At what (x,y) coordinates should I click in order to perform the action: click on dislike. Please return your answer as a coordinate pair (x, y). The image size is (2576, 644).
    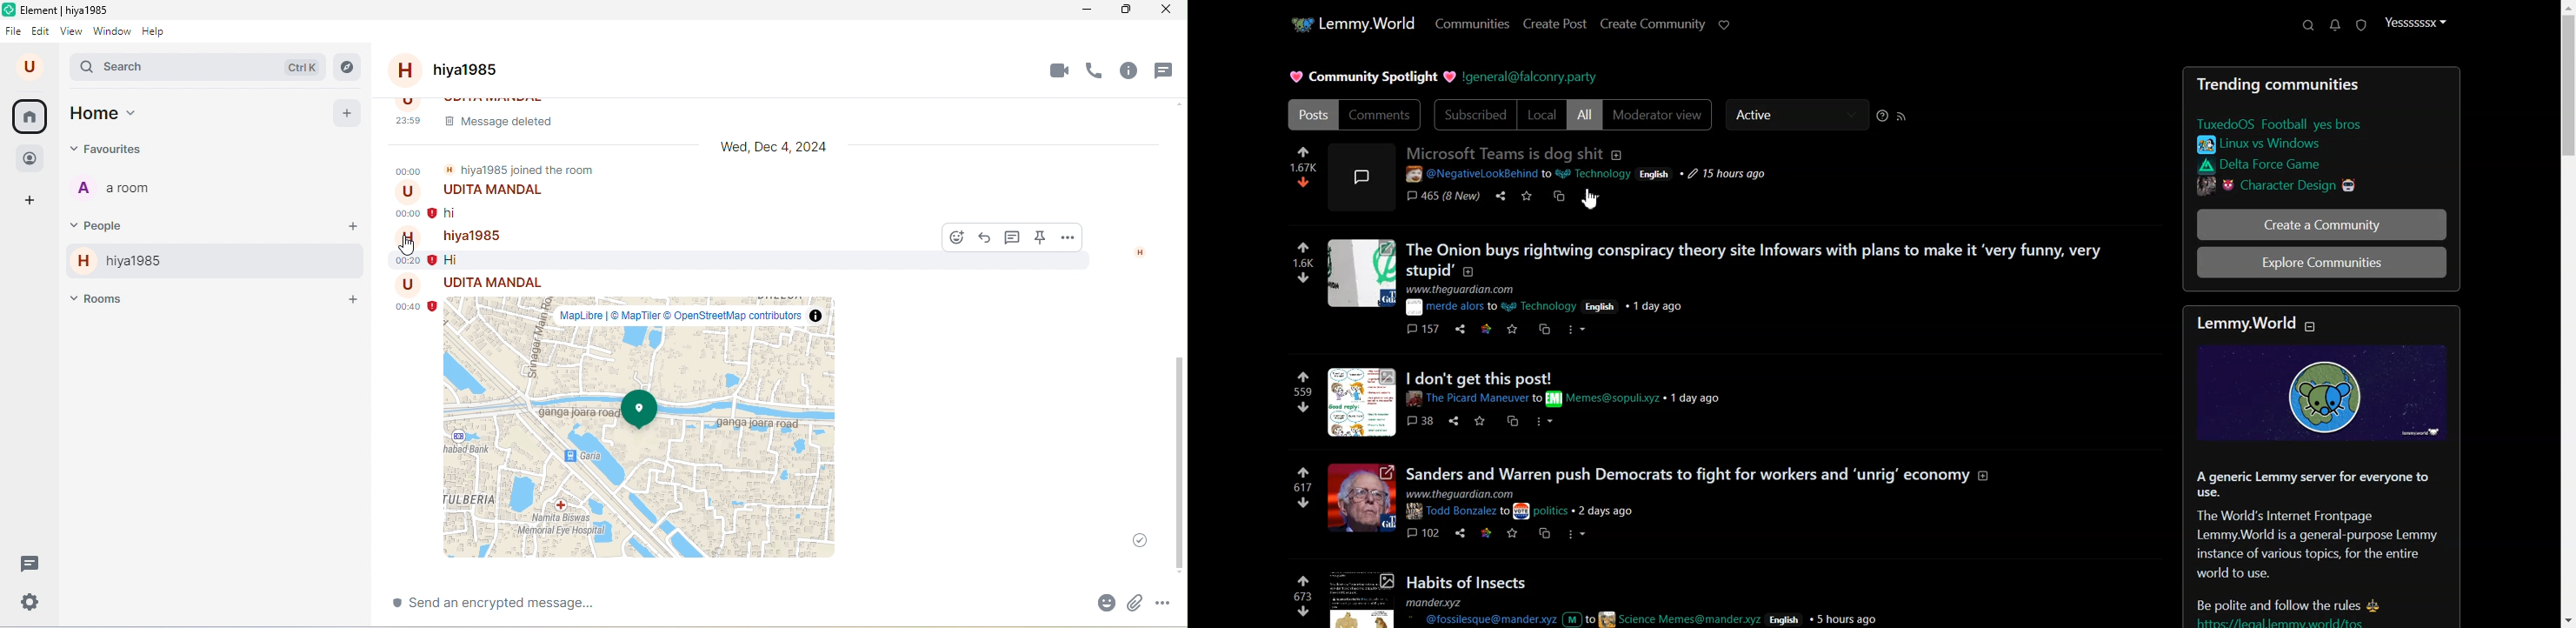
    Looking at the image, I should click on (1305, 611).